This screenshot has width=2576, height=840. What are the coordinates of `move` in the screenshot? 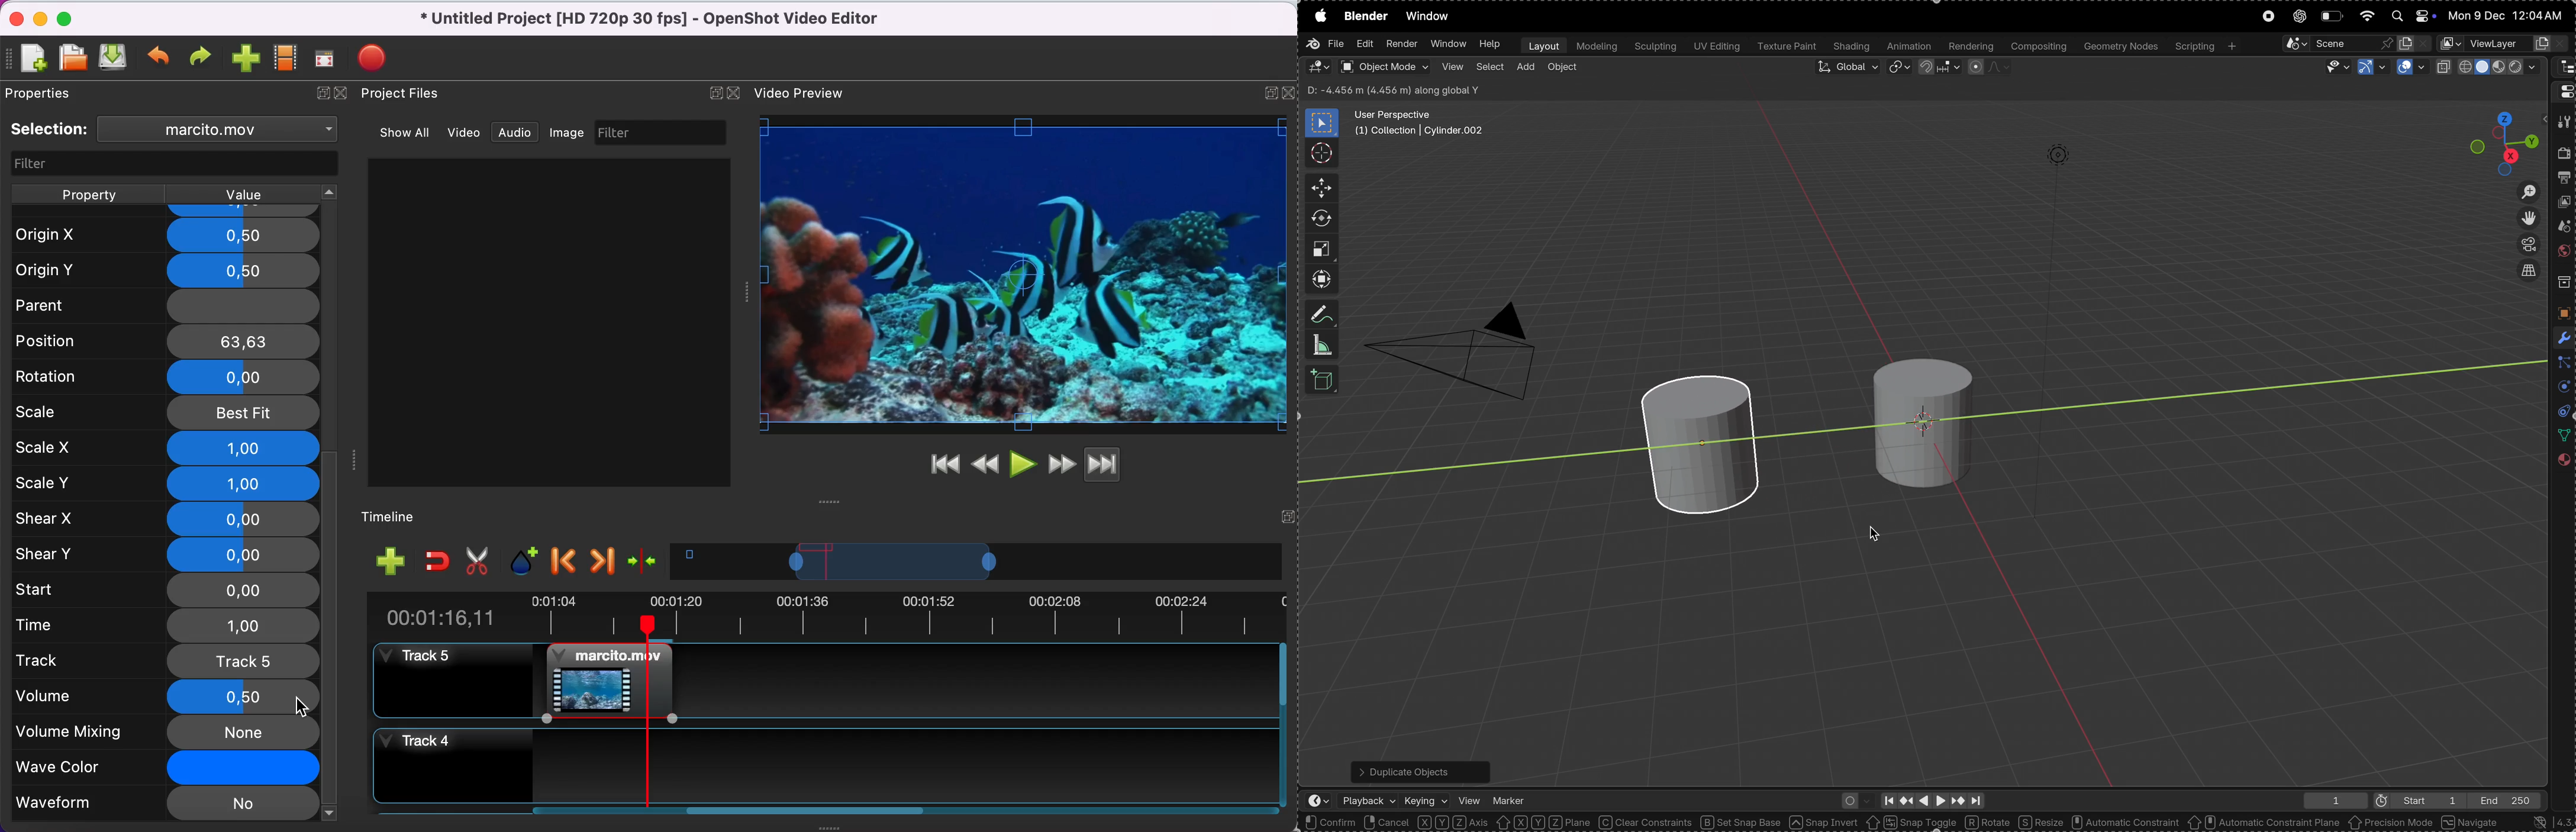 It's located at (1318, 188).